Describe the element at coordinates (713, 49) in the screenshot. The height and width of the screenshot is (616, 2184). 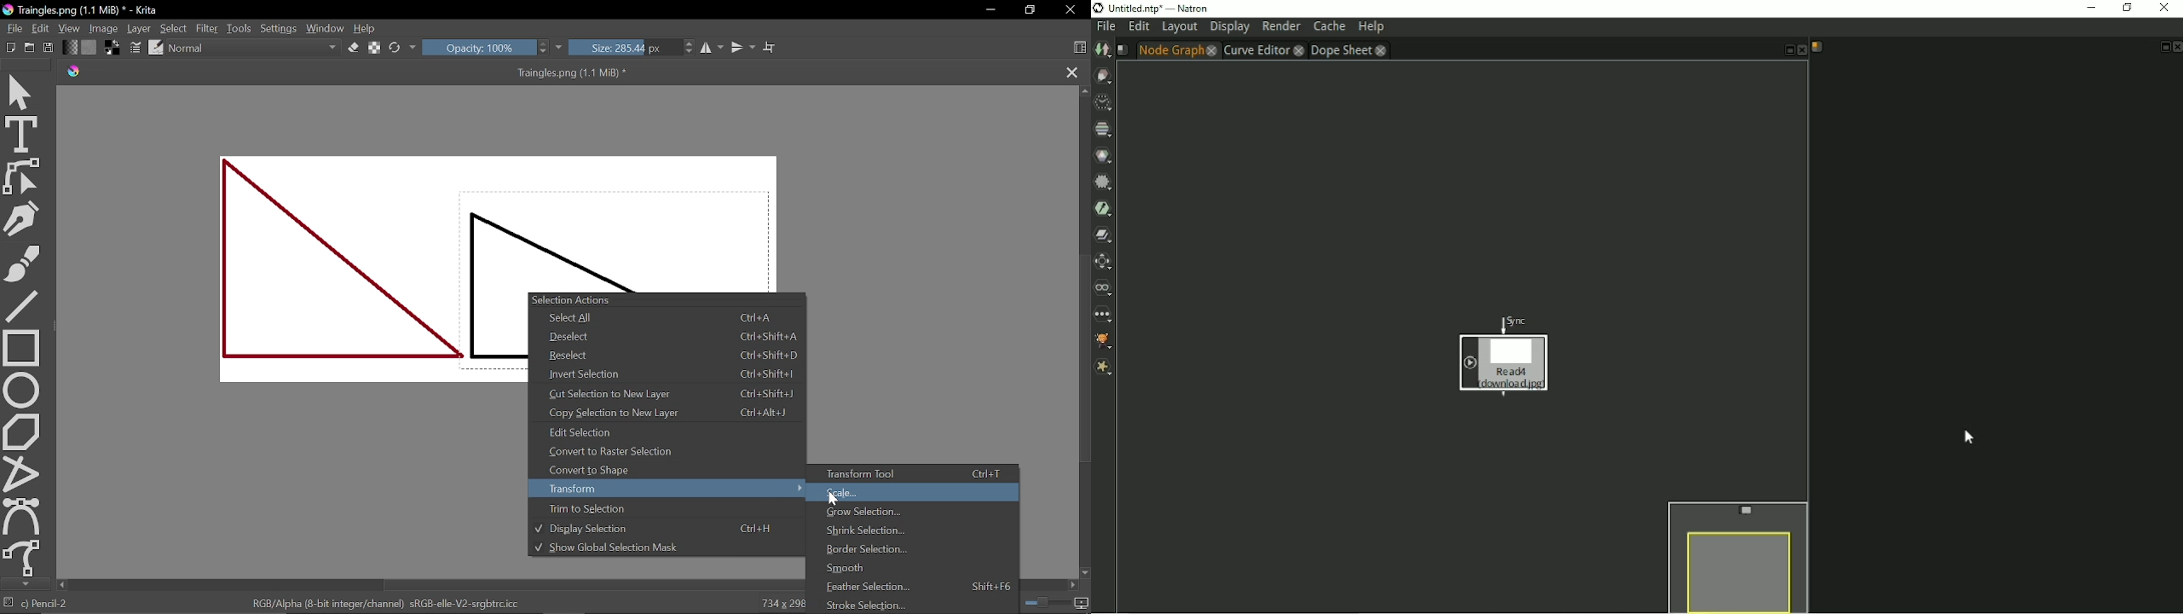
I see `Horizontal mirror tool` at that location.